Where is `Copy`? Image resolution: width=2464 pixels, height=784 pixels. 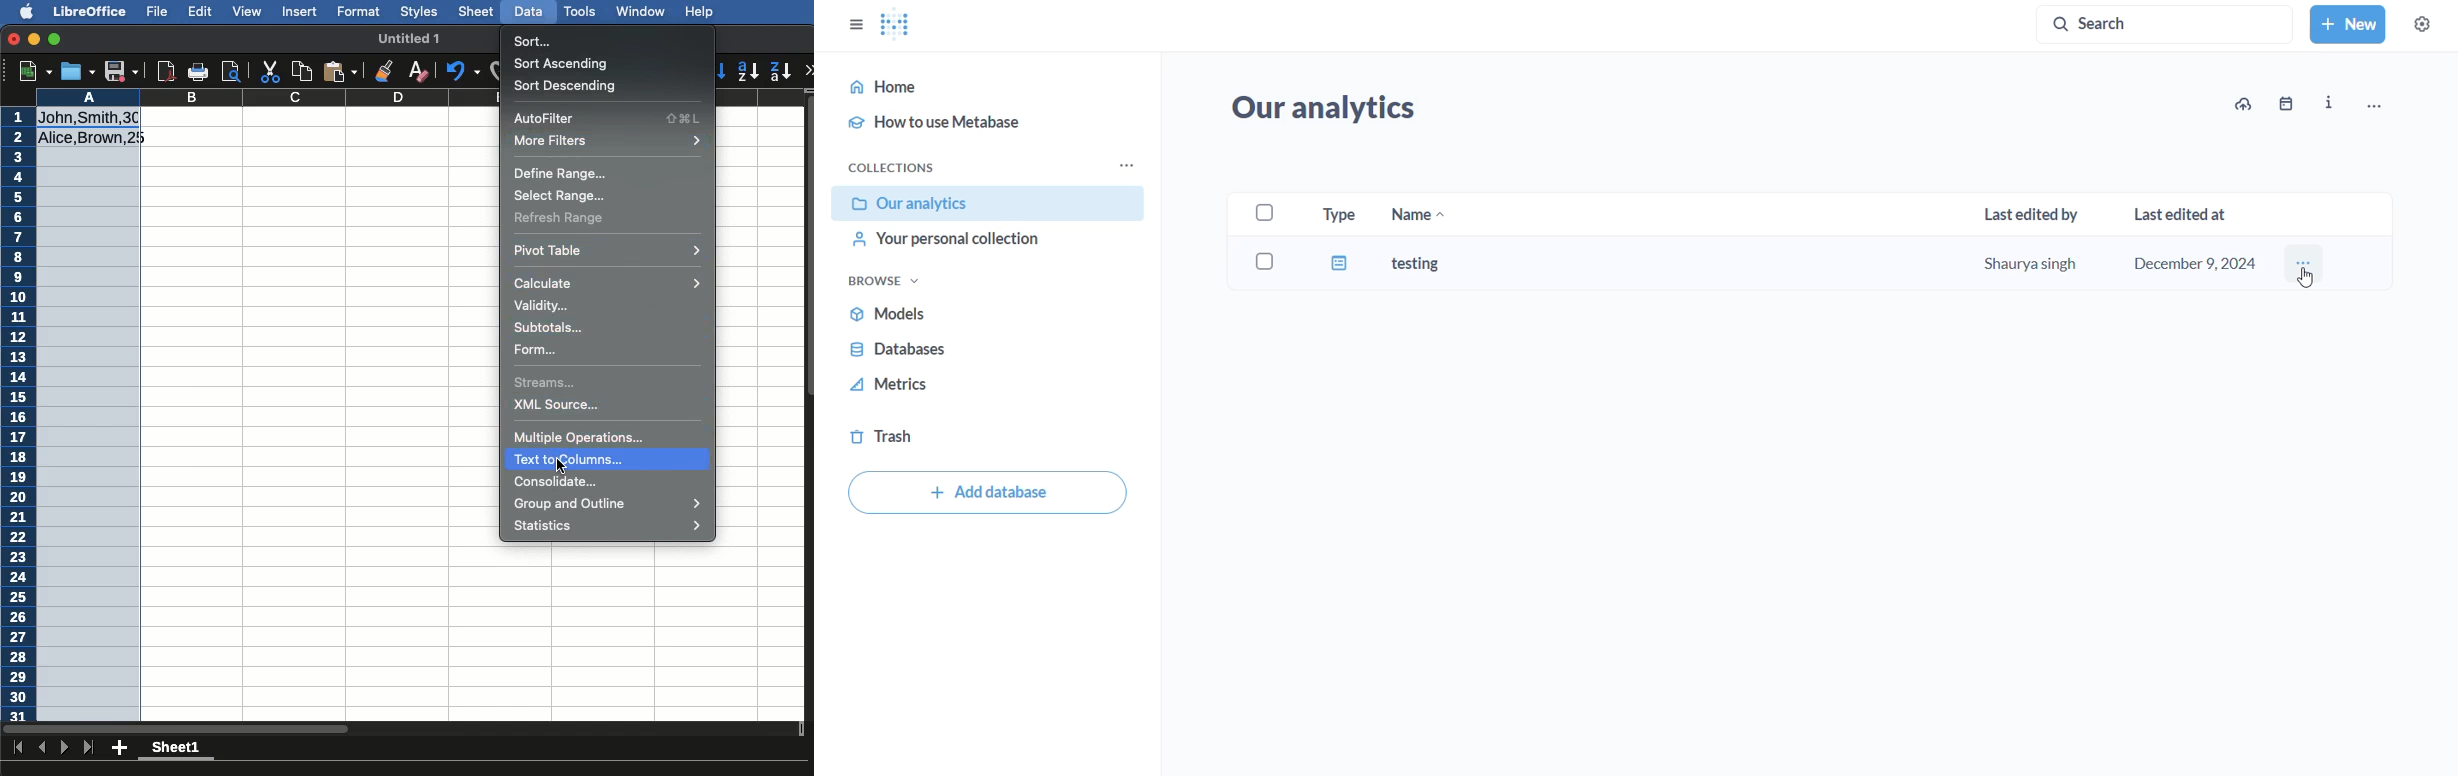
Copy is located at coordinates (305, 69).